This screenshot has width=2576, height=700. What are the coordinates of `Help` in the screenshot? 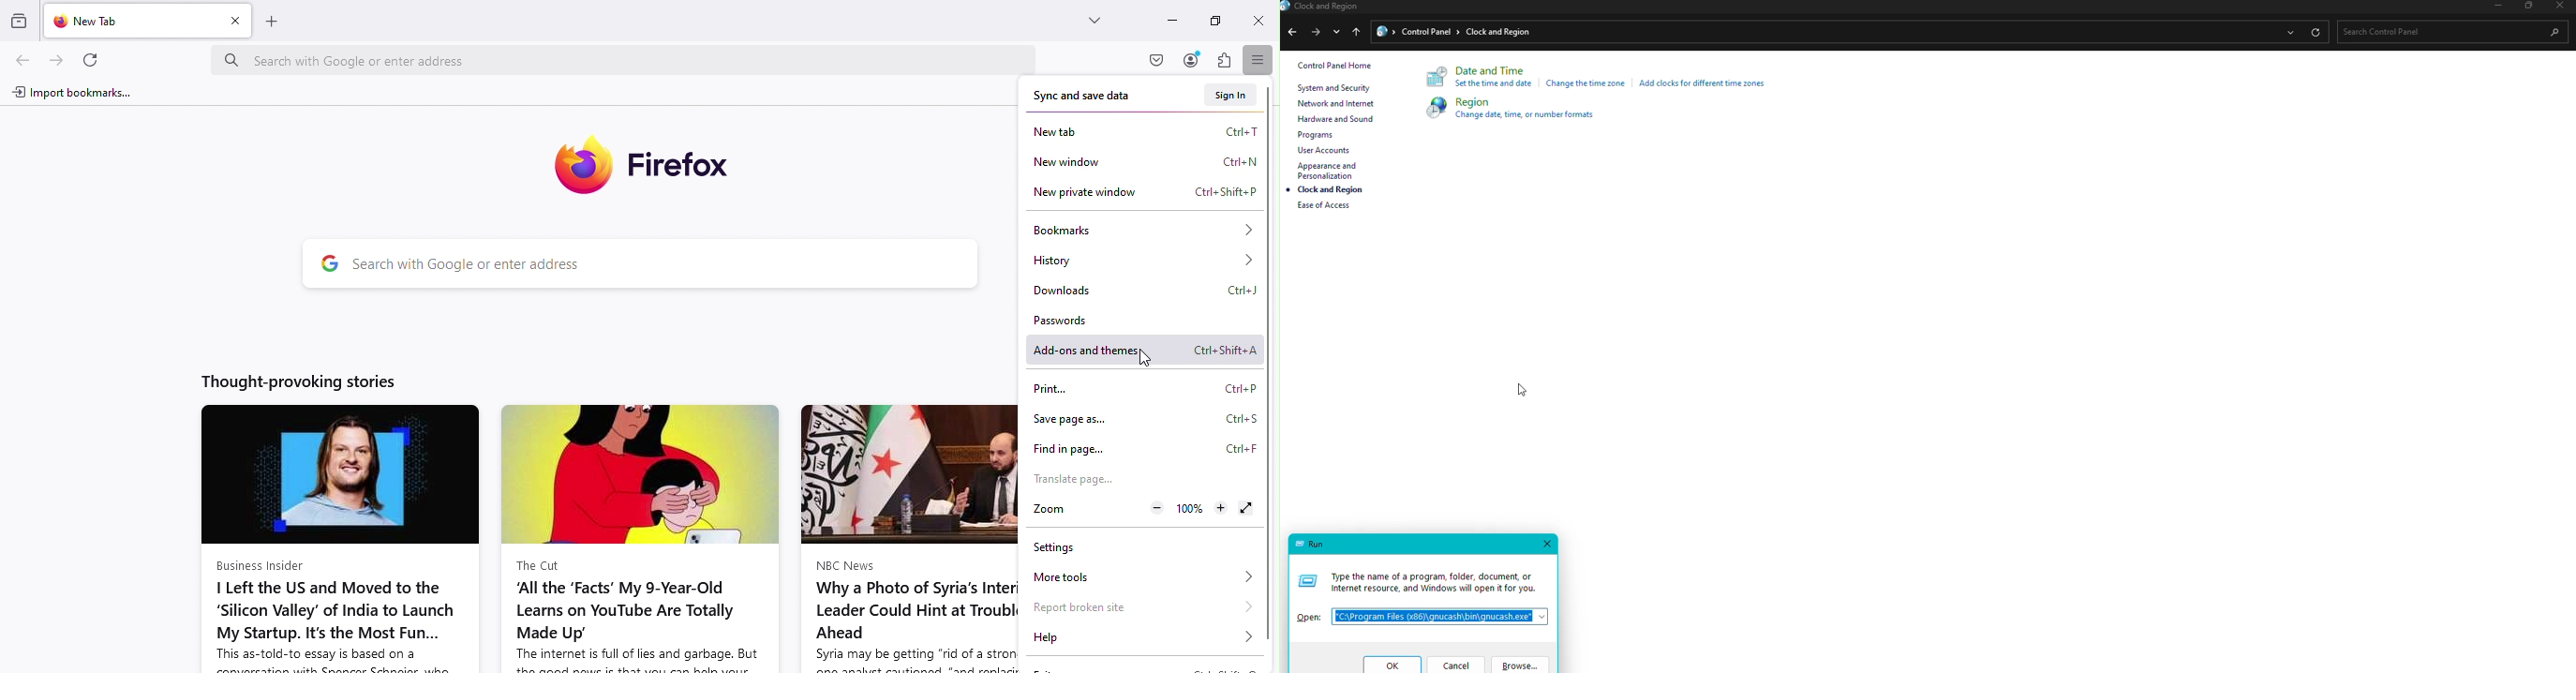 It's located at (1143, 636).